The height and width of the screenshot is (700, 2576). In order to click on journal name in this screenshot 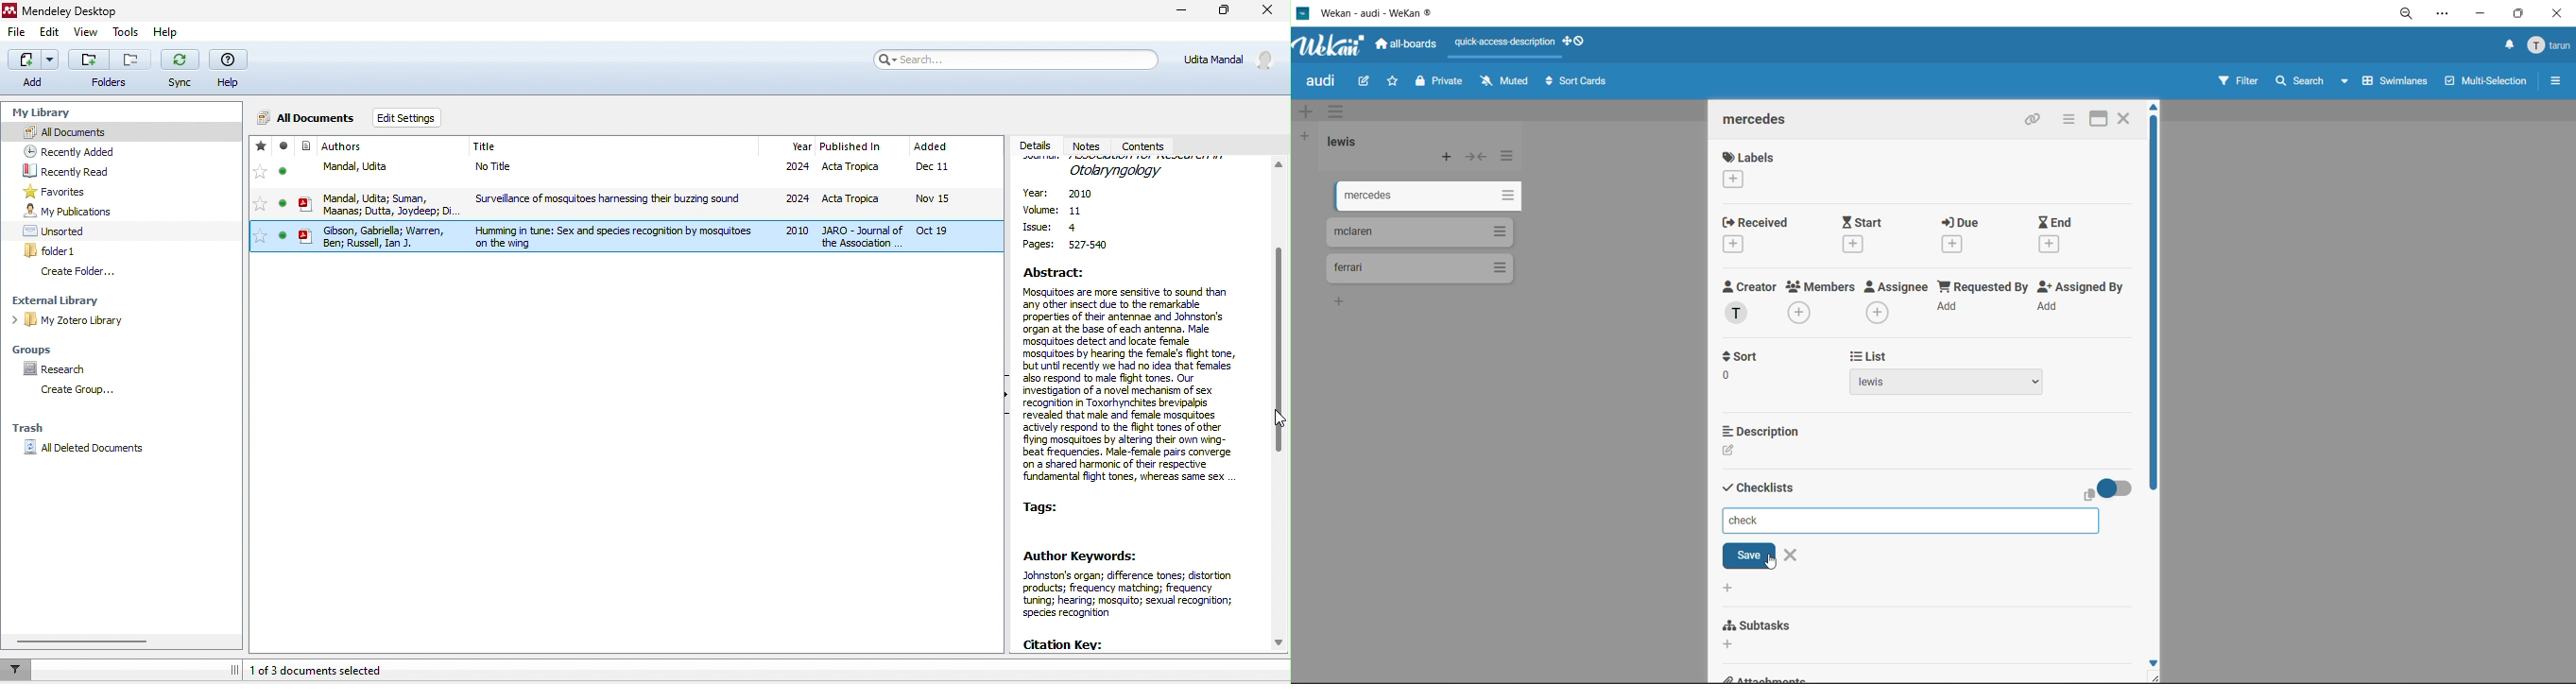, I will do `click(1117, 170)`.